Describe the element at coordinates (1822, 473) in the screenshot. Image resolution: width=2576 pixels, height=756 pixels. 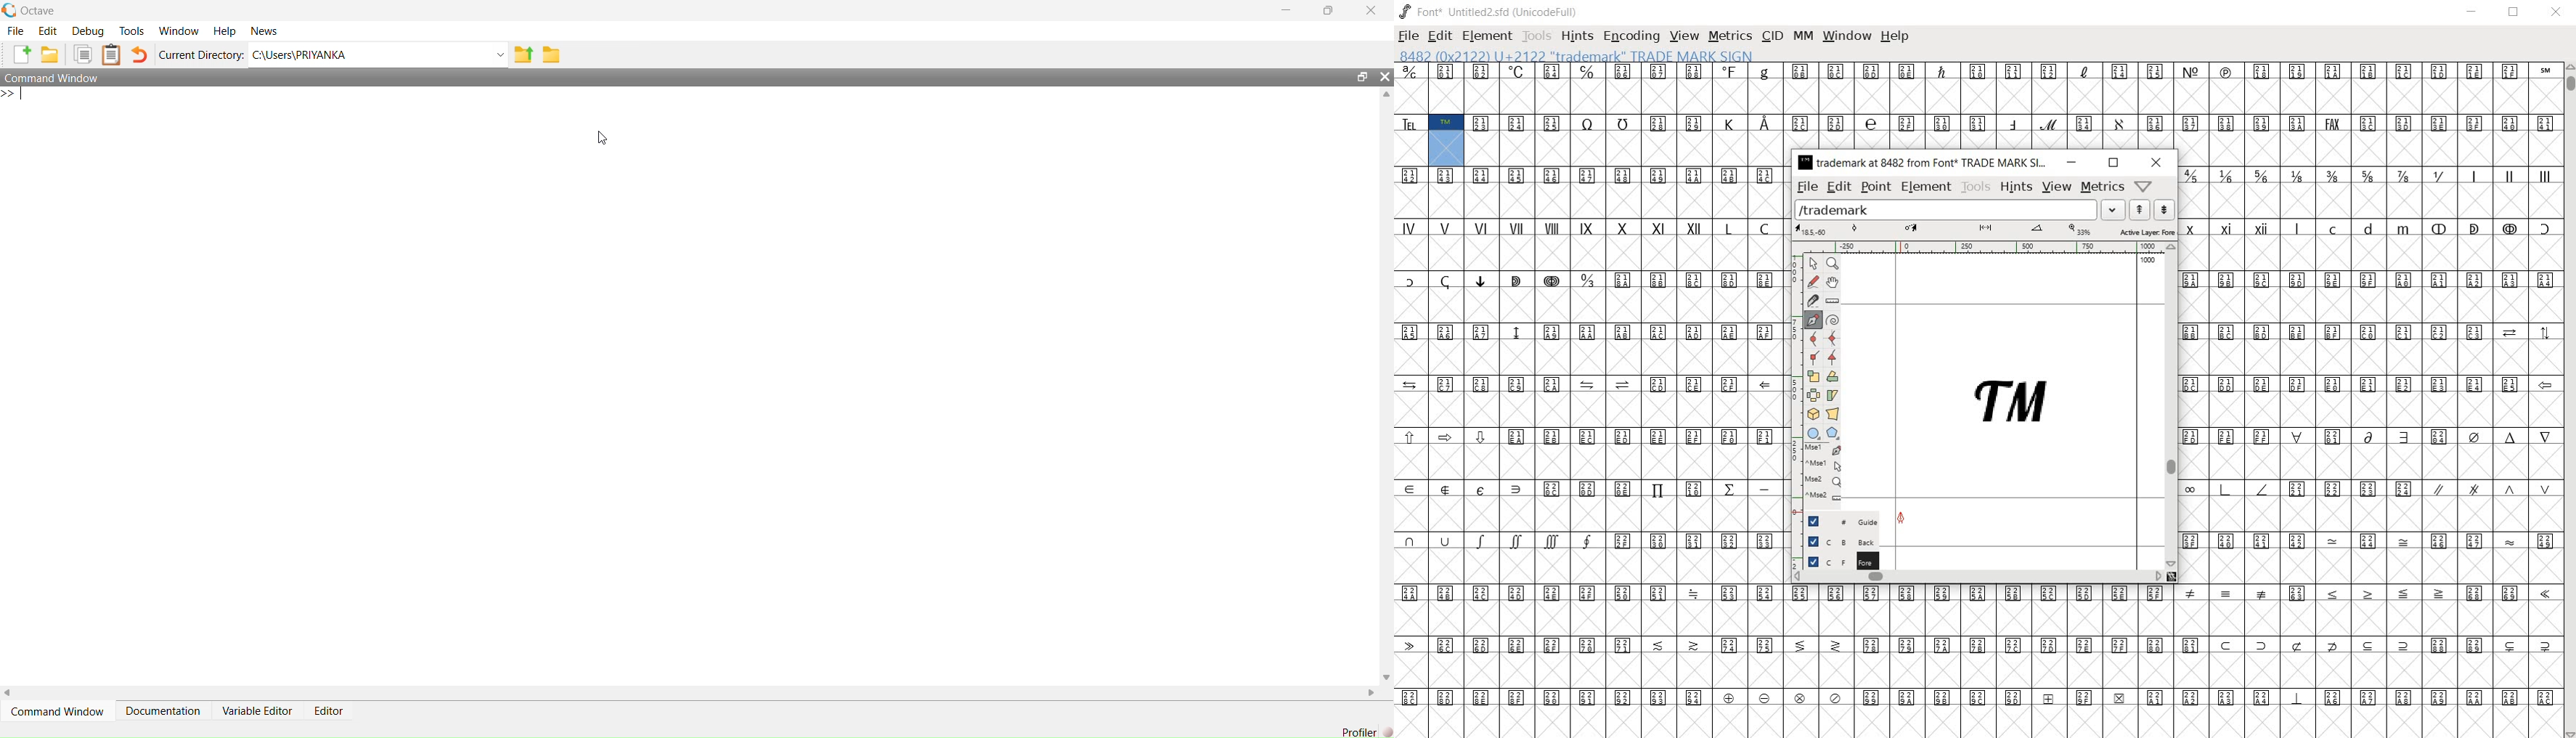
I see `mse1 mse1 mse2 mse2` at that location.